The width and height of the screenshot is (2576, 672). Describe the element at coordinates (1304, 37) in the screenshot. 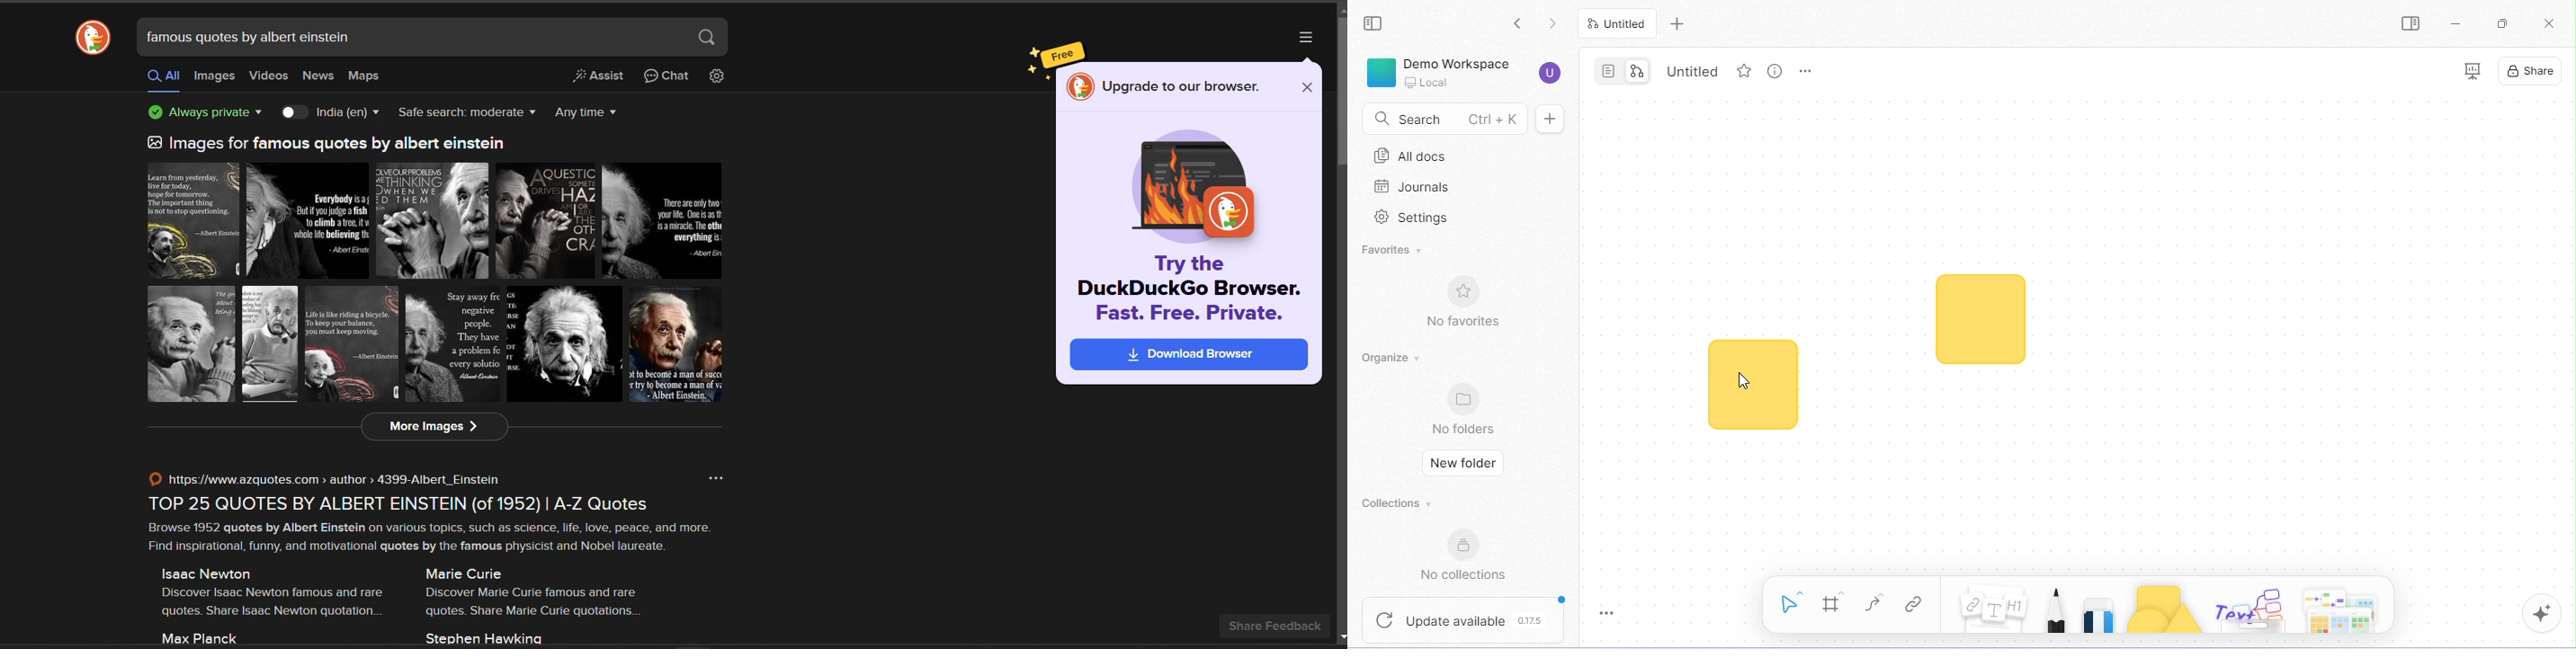

I see `options` at that location.